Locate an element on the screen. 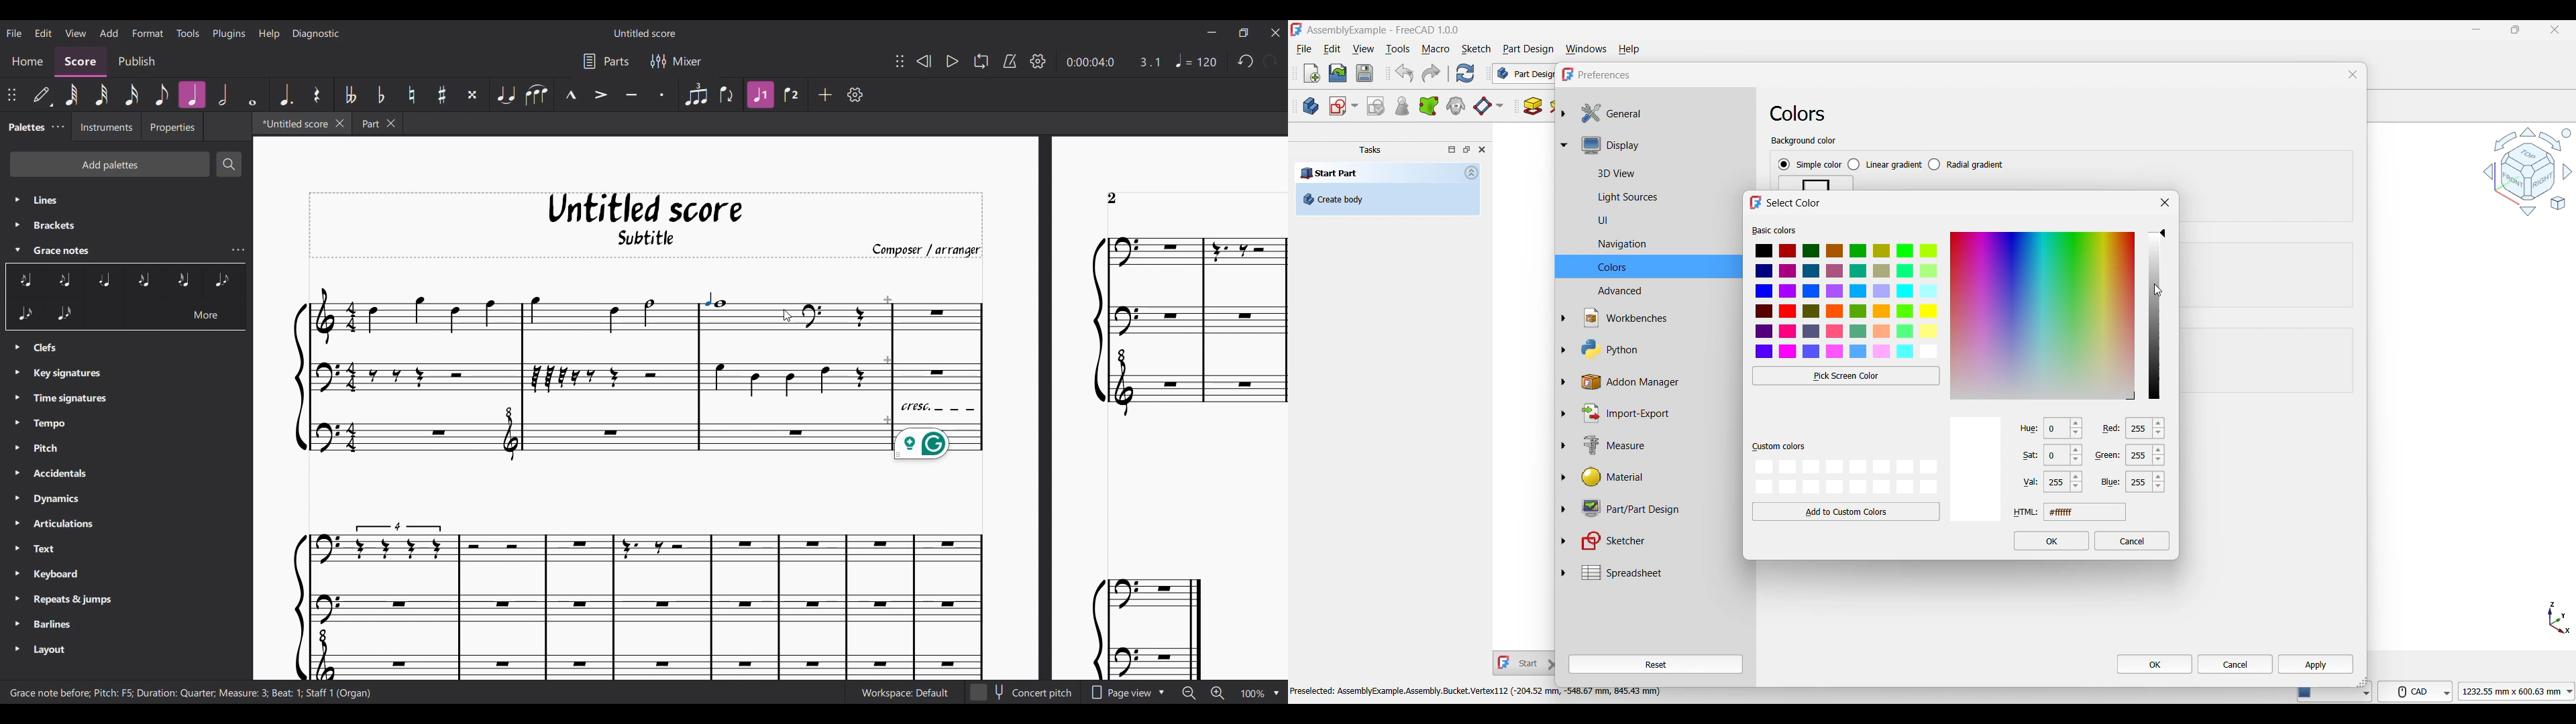 The width and height of the screenshot is (2576, 728). Refresh is located at coordinates (1464, 73).